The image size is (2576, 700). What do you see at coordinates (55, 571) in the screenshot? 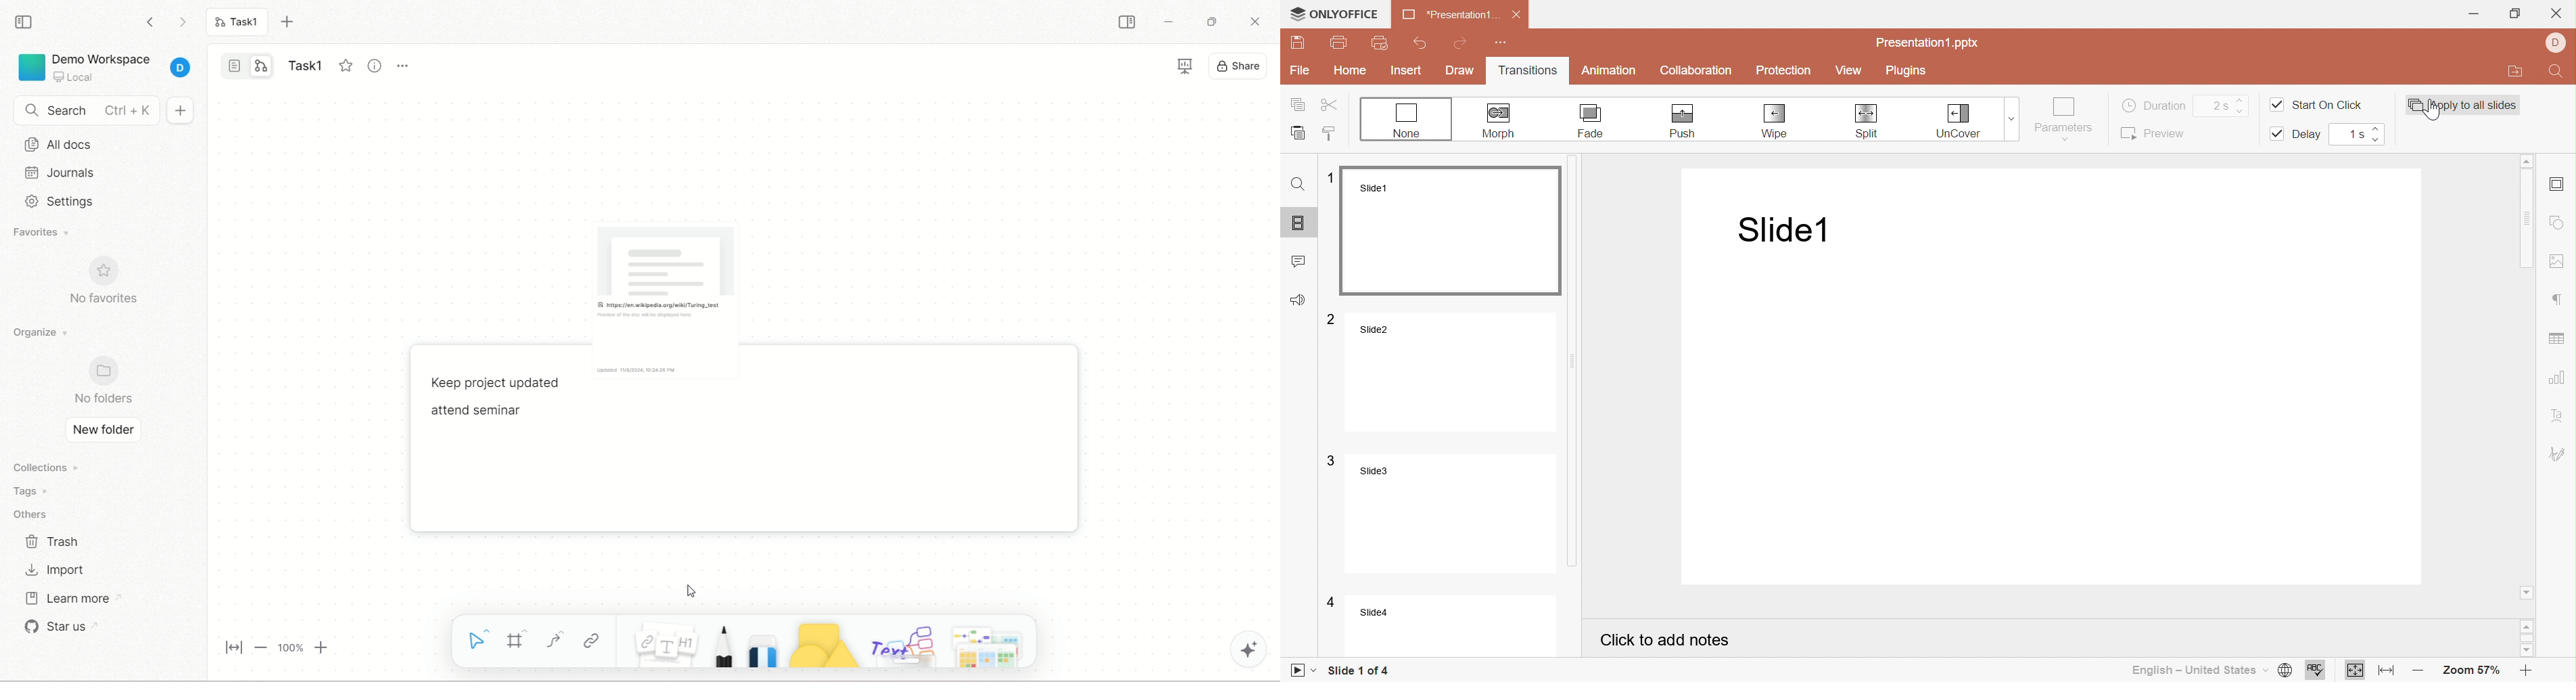
I see `import` at bounding box center [55, 571].